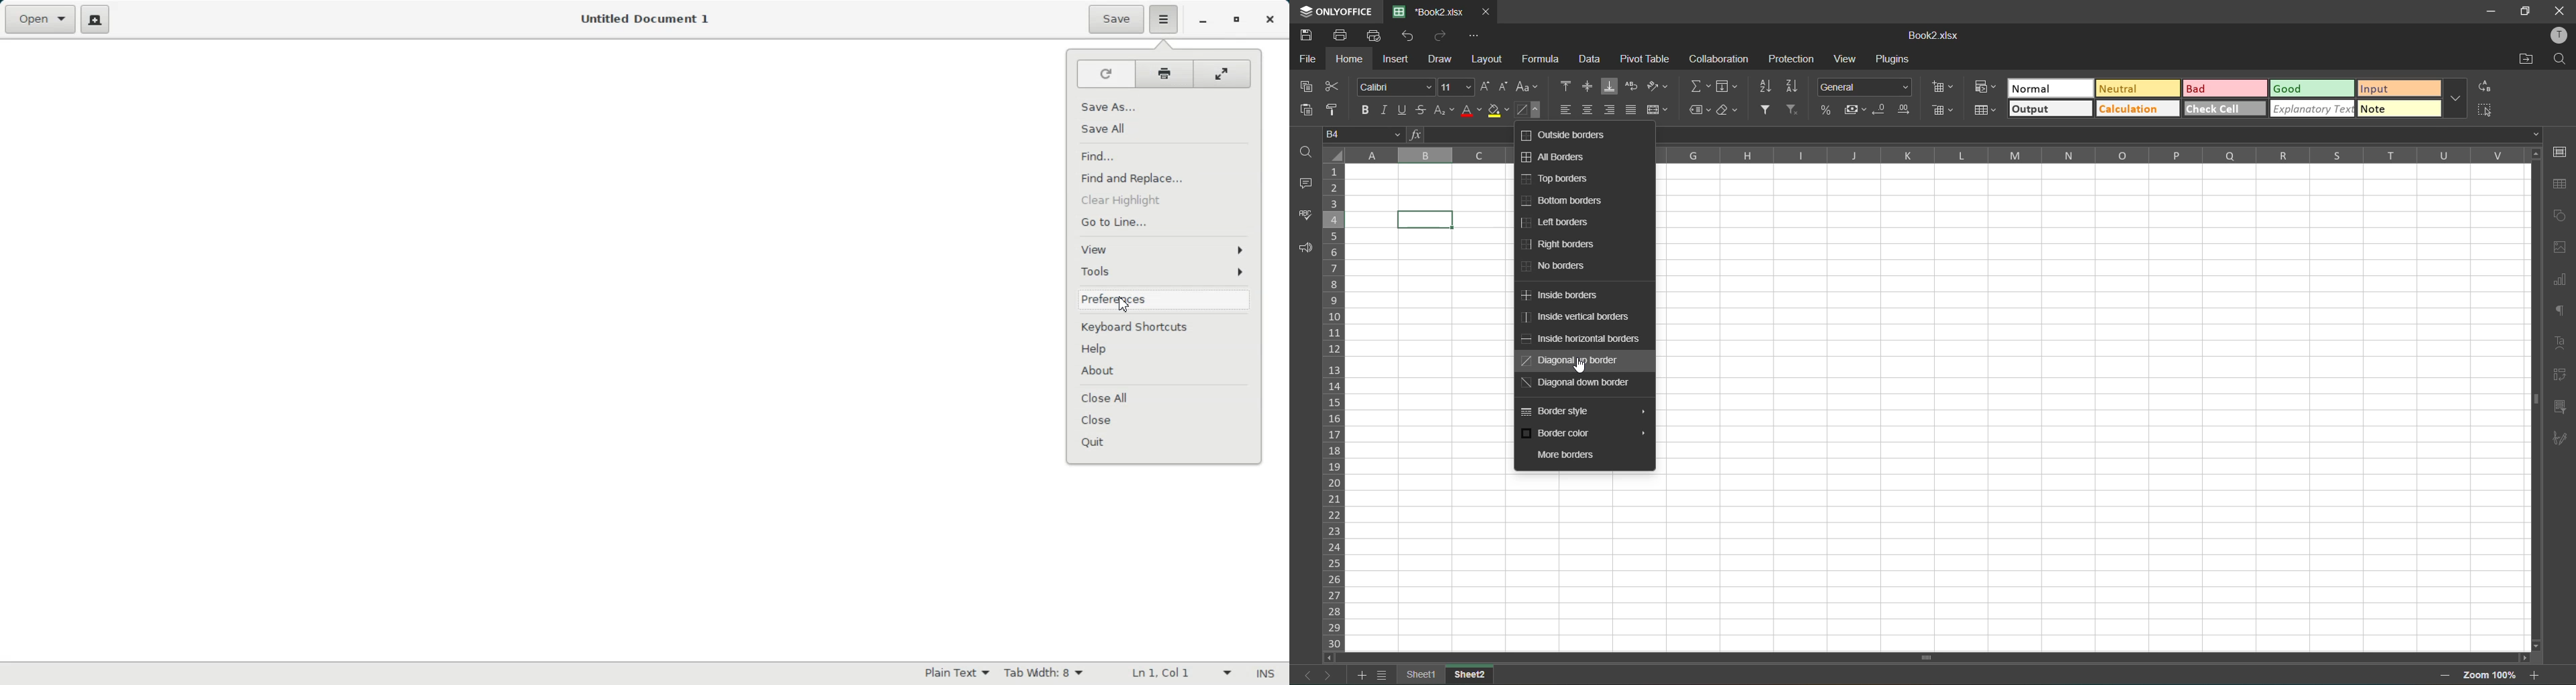 The width and height of the screenshot is (2576, 700). Describe the element at coordinates (2559, 60) in the screenshot. I see `find` at that location.